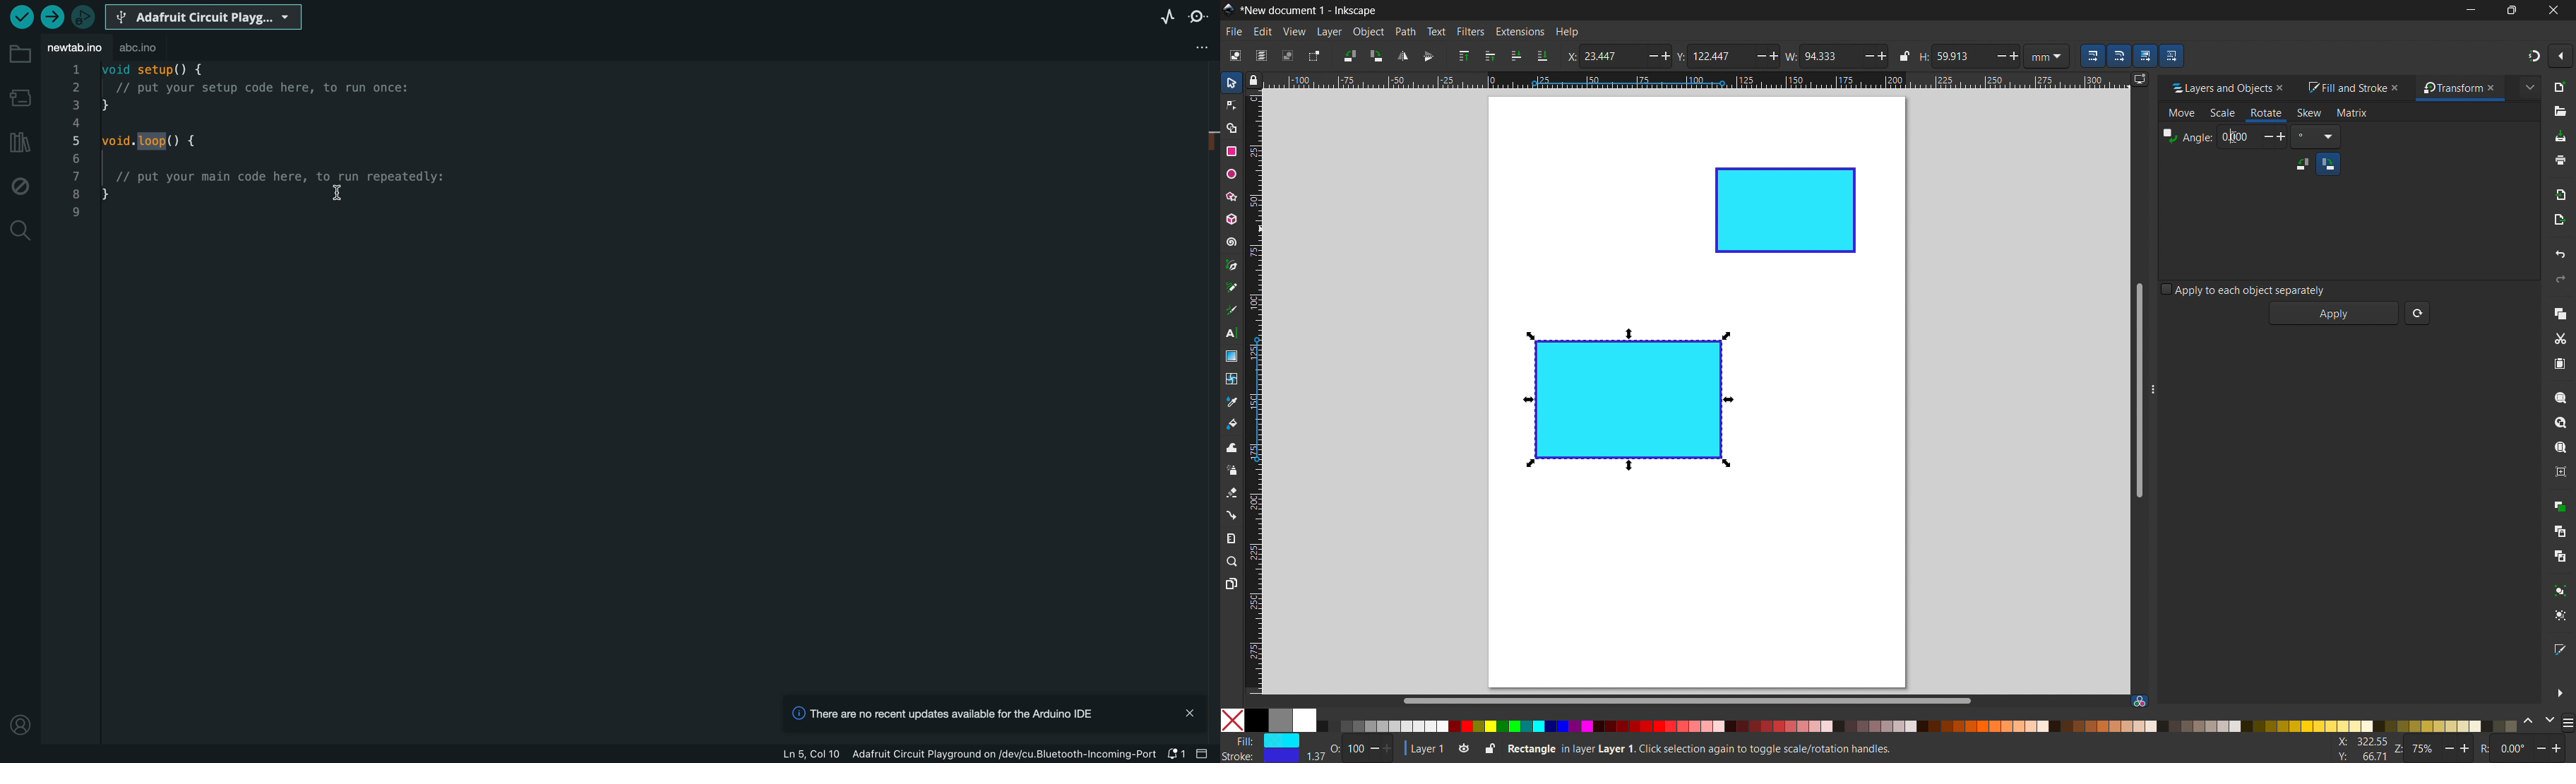 The image size is (2576, 784). I want to click on Decrease/ minus, so click(1996, 55).